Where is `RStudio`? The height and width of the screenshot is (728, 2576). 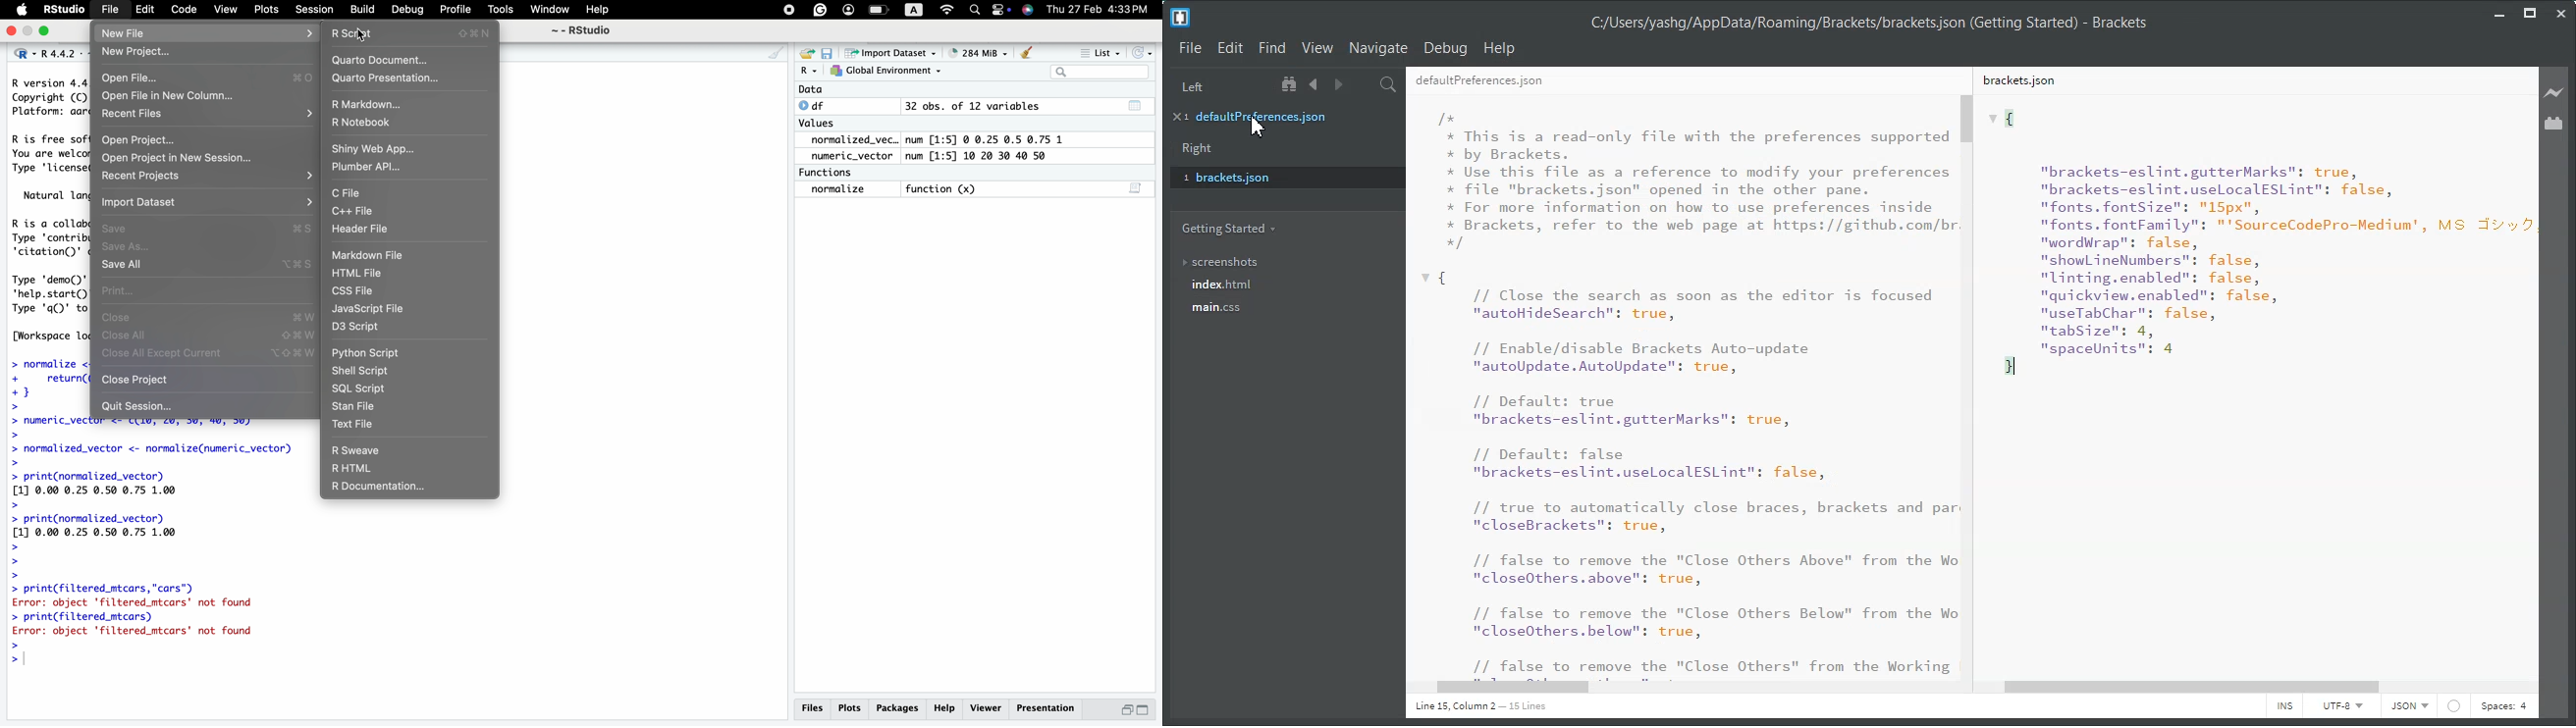
RStudio is located at coordinates (63, 9).